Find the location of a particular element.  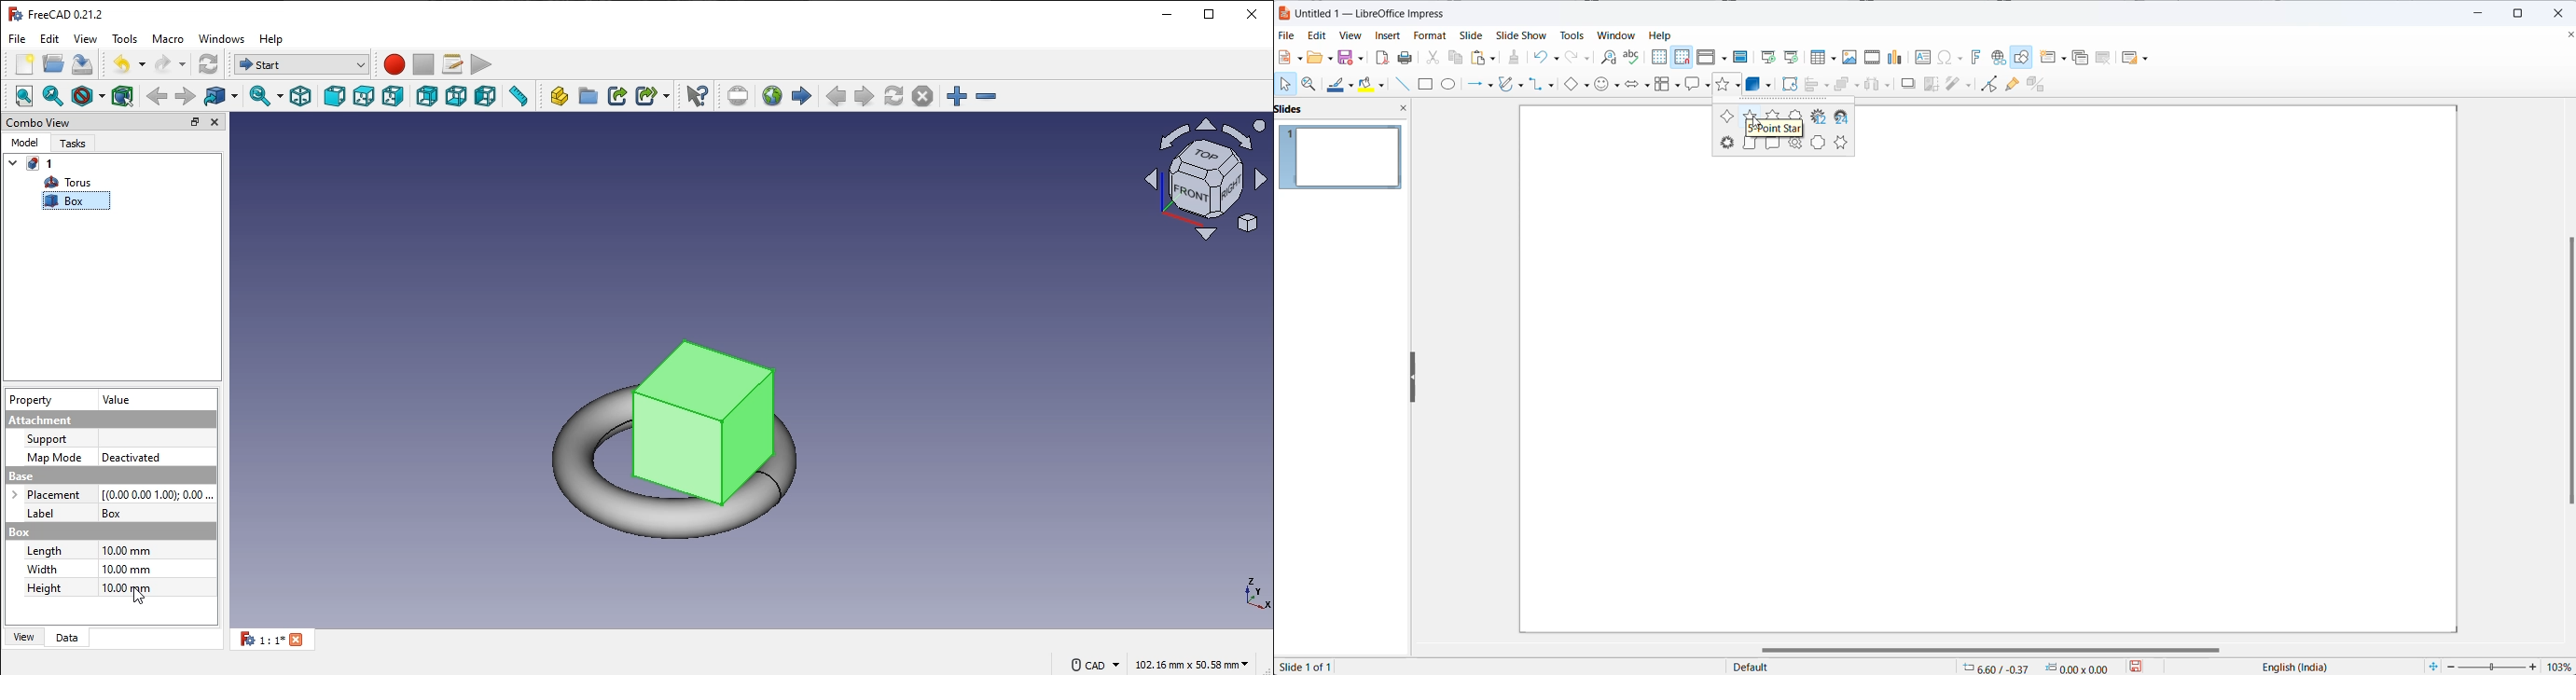

torus is located at coordinates (70, 183).